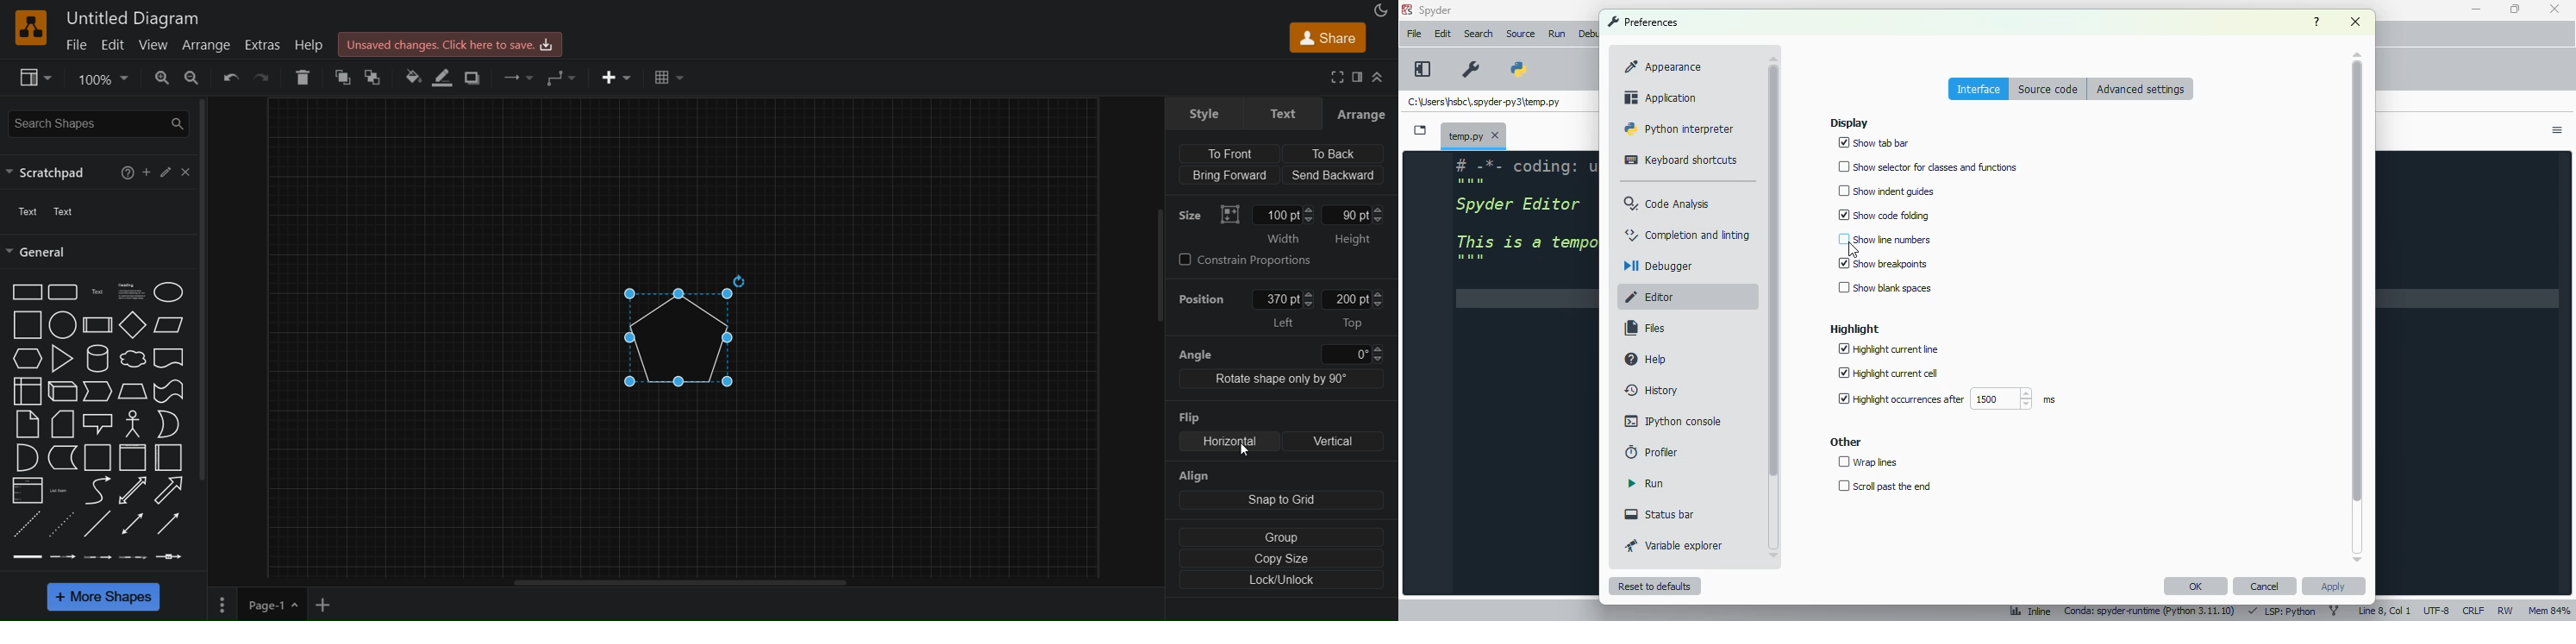 This screenshot has width=2576, height=644. What do you see at coordinates (191, 79) in the screenshot?
I see `zoom in` at bounding box center [191, 79].